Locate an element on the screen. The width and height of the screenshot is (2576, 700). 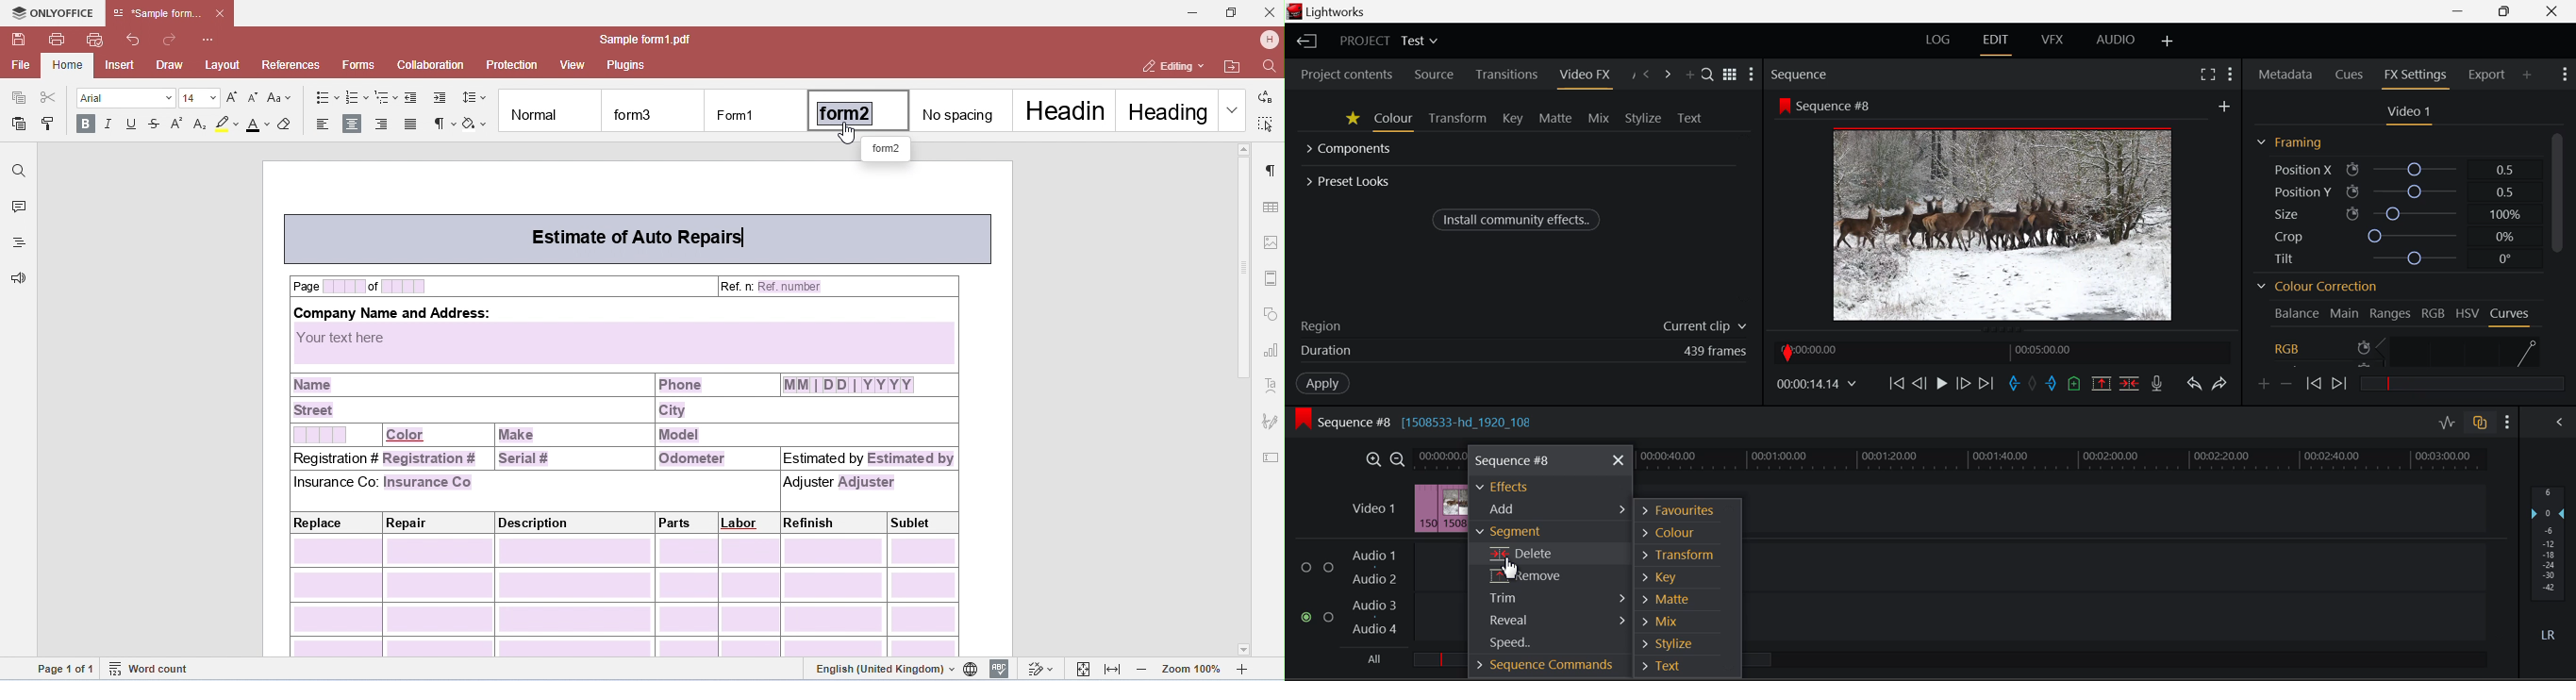
Video Layer is located at coordinates (1374, 512).